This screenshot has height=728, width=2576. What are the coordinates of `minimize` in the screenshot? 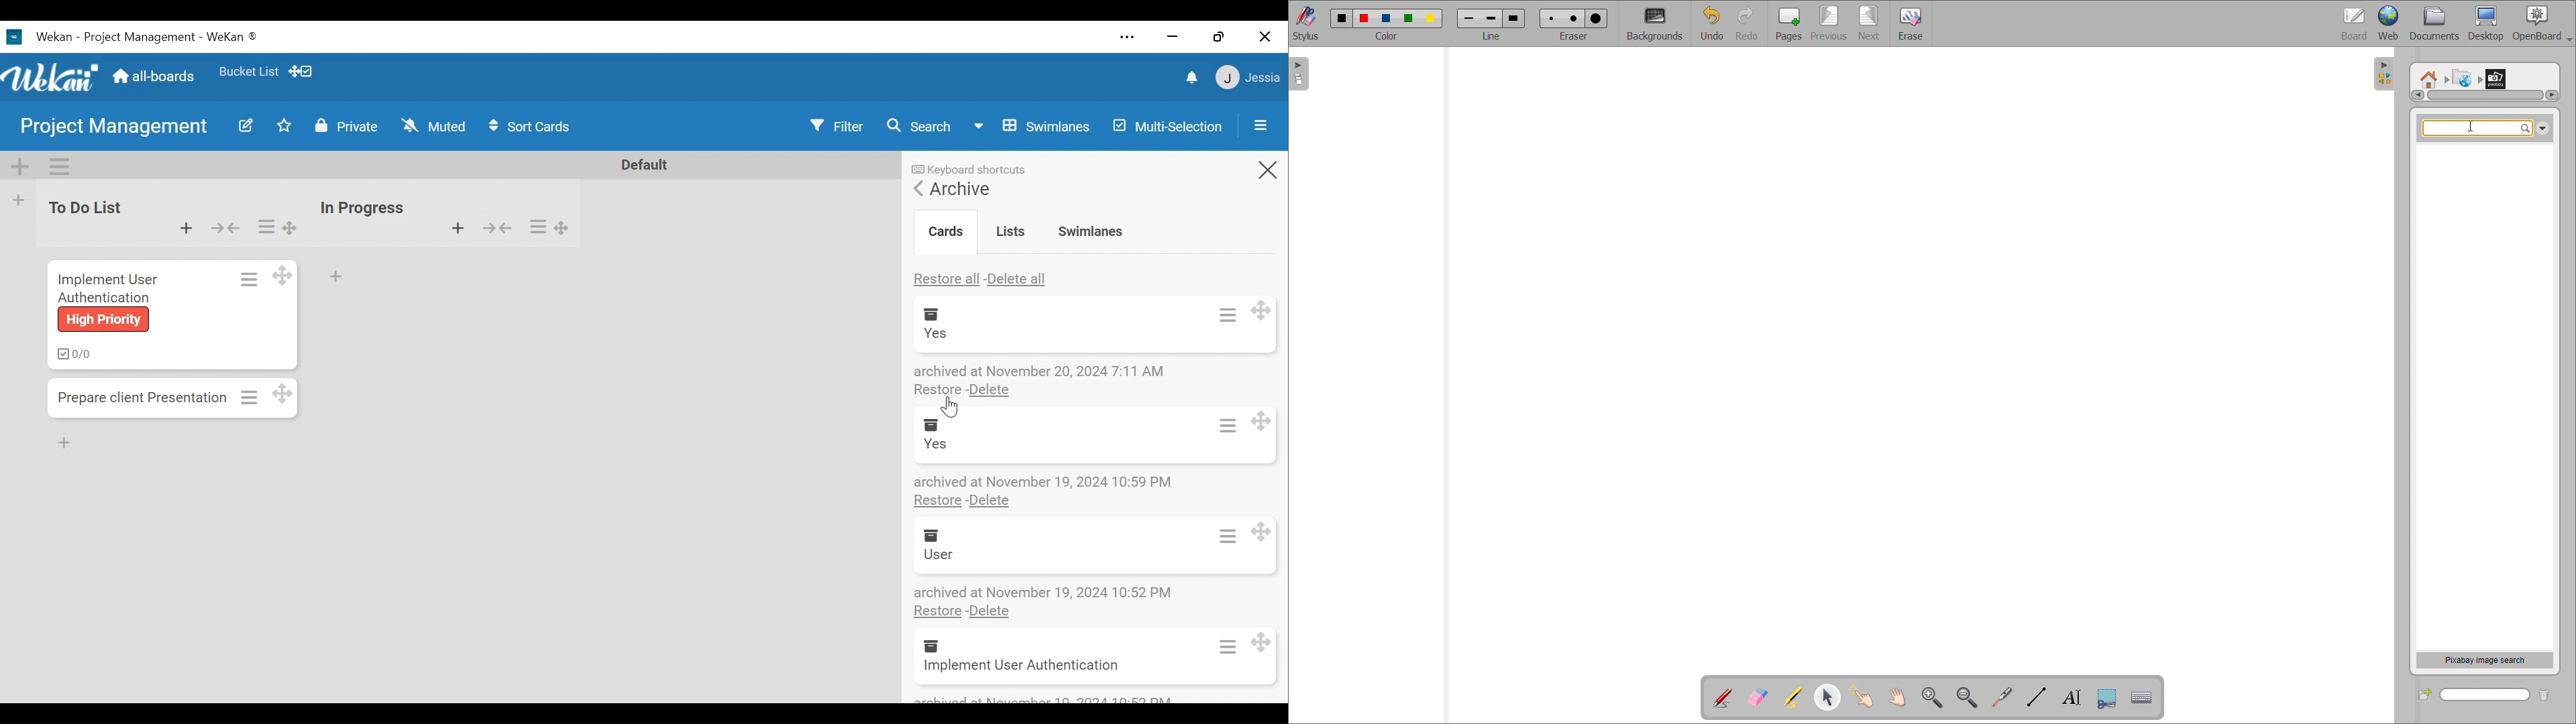 It's located at (1172, 36).